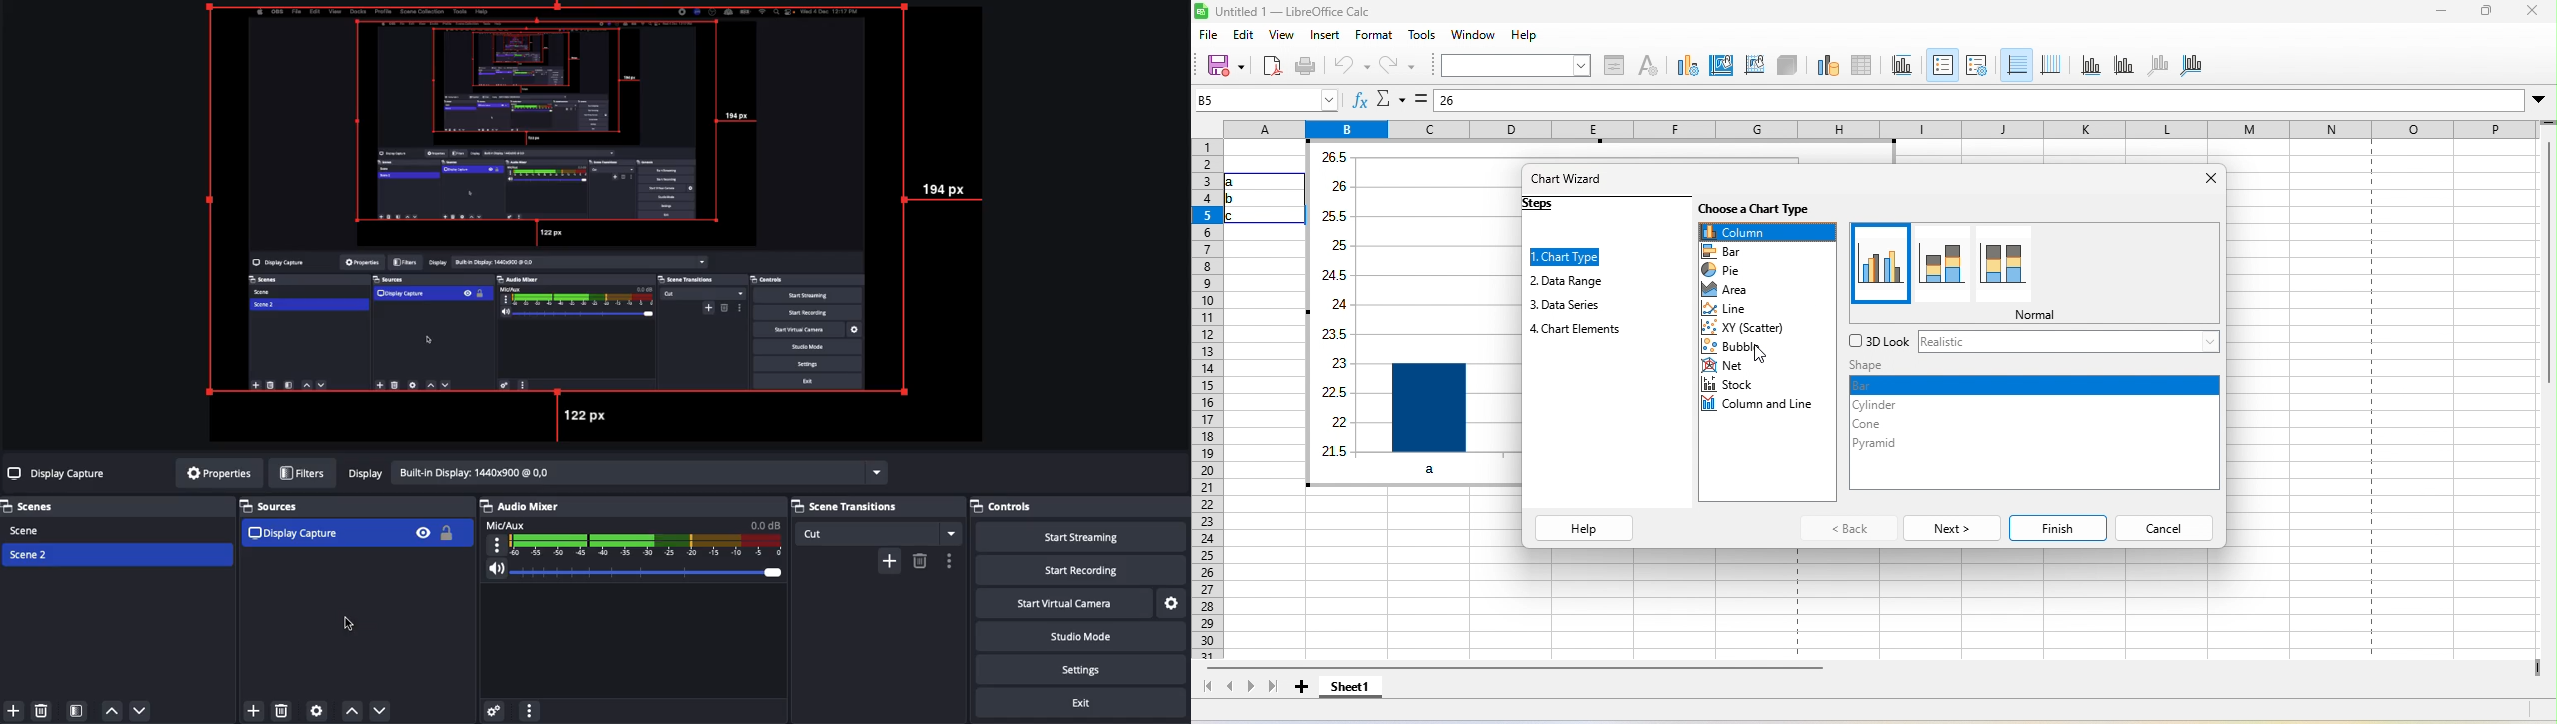  What do you see at coordinates (1769, 230) in the screenshot?
I see `column` at bounding box center [1769, 230].